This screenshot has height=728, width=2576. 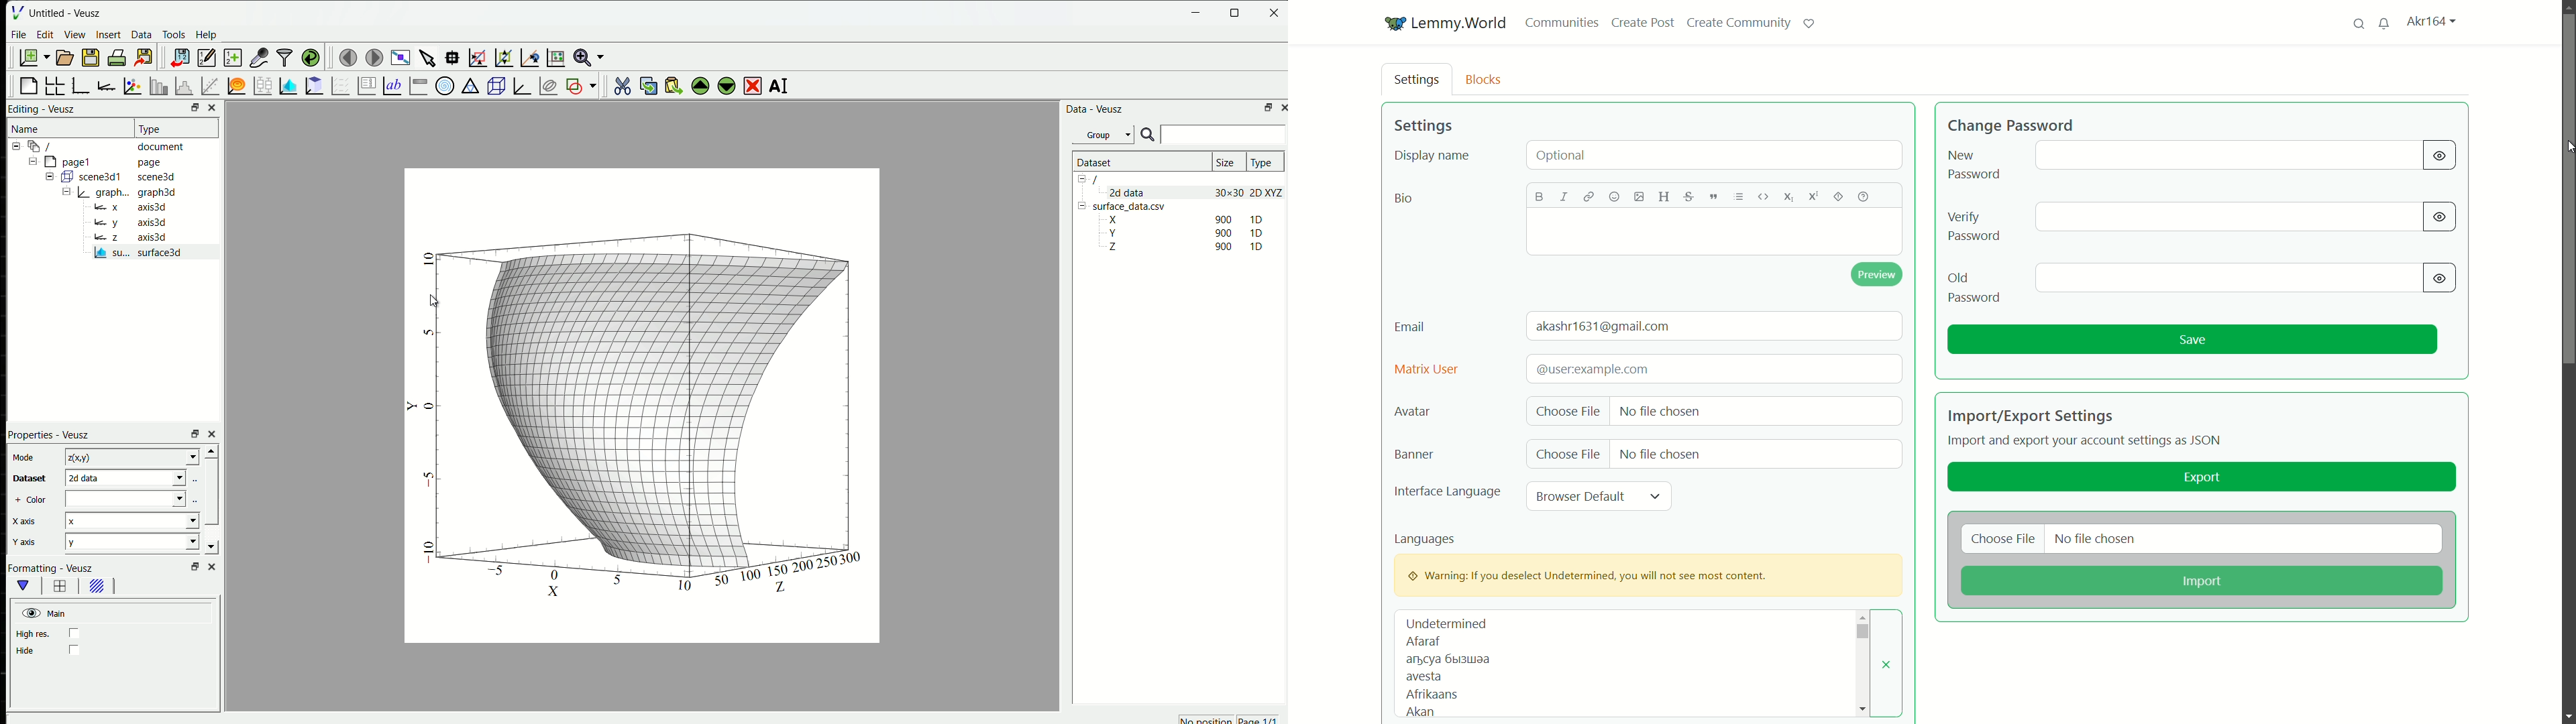 What do you see at coordinates (1434, 695) in the screenshot?
I see `afrikaans` at bounding box center [1434, 695].